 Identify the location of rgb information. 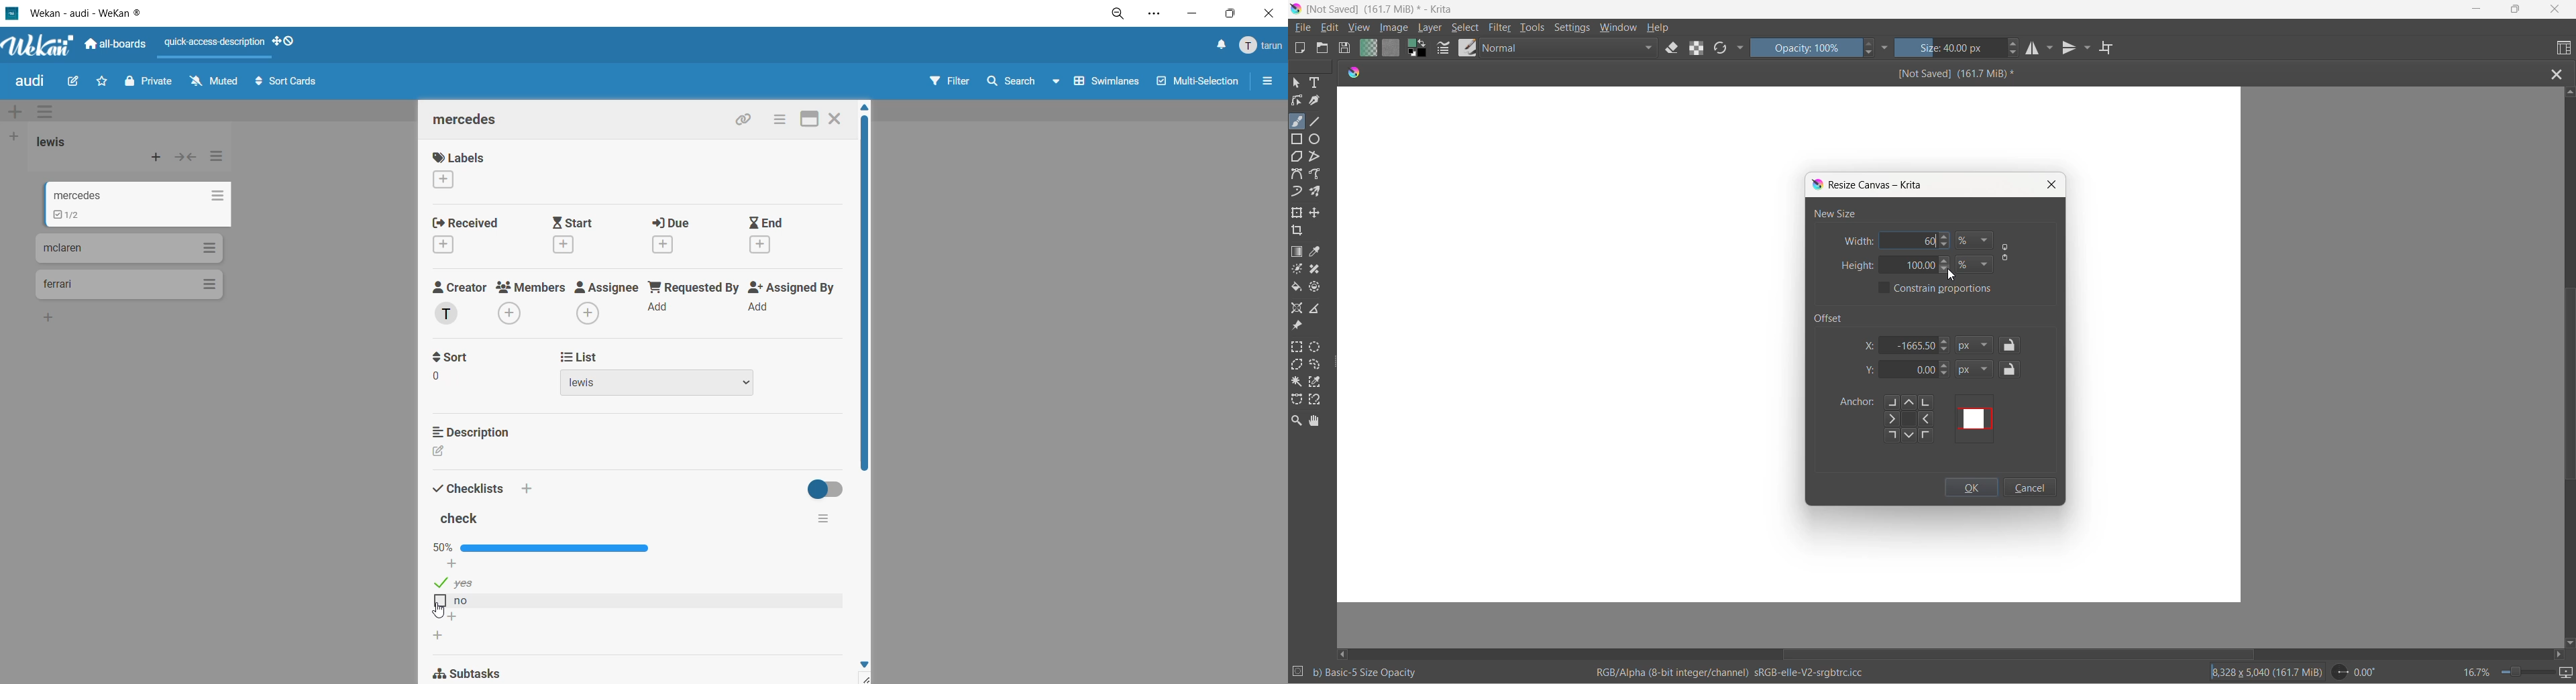
(1737, 673).